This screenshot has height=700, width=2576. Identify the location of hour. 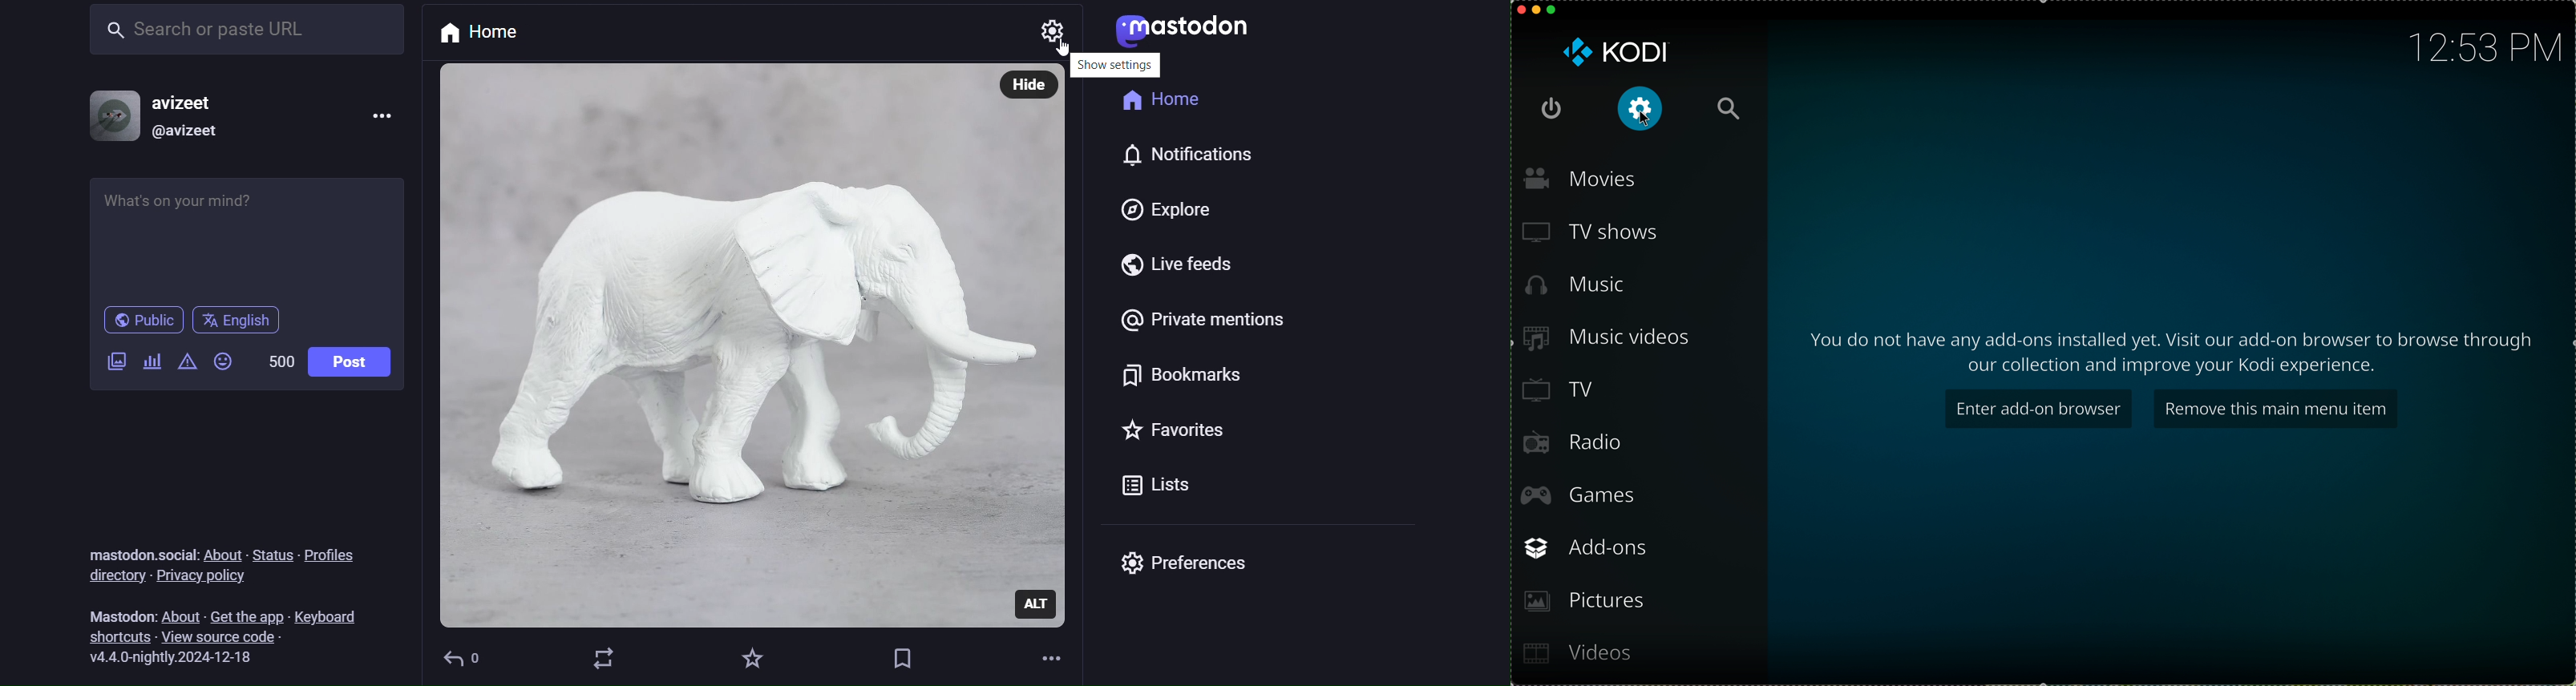
(2485, 48).